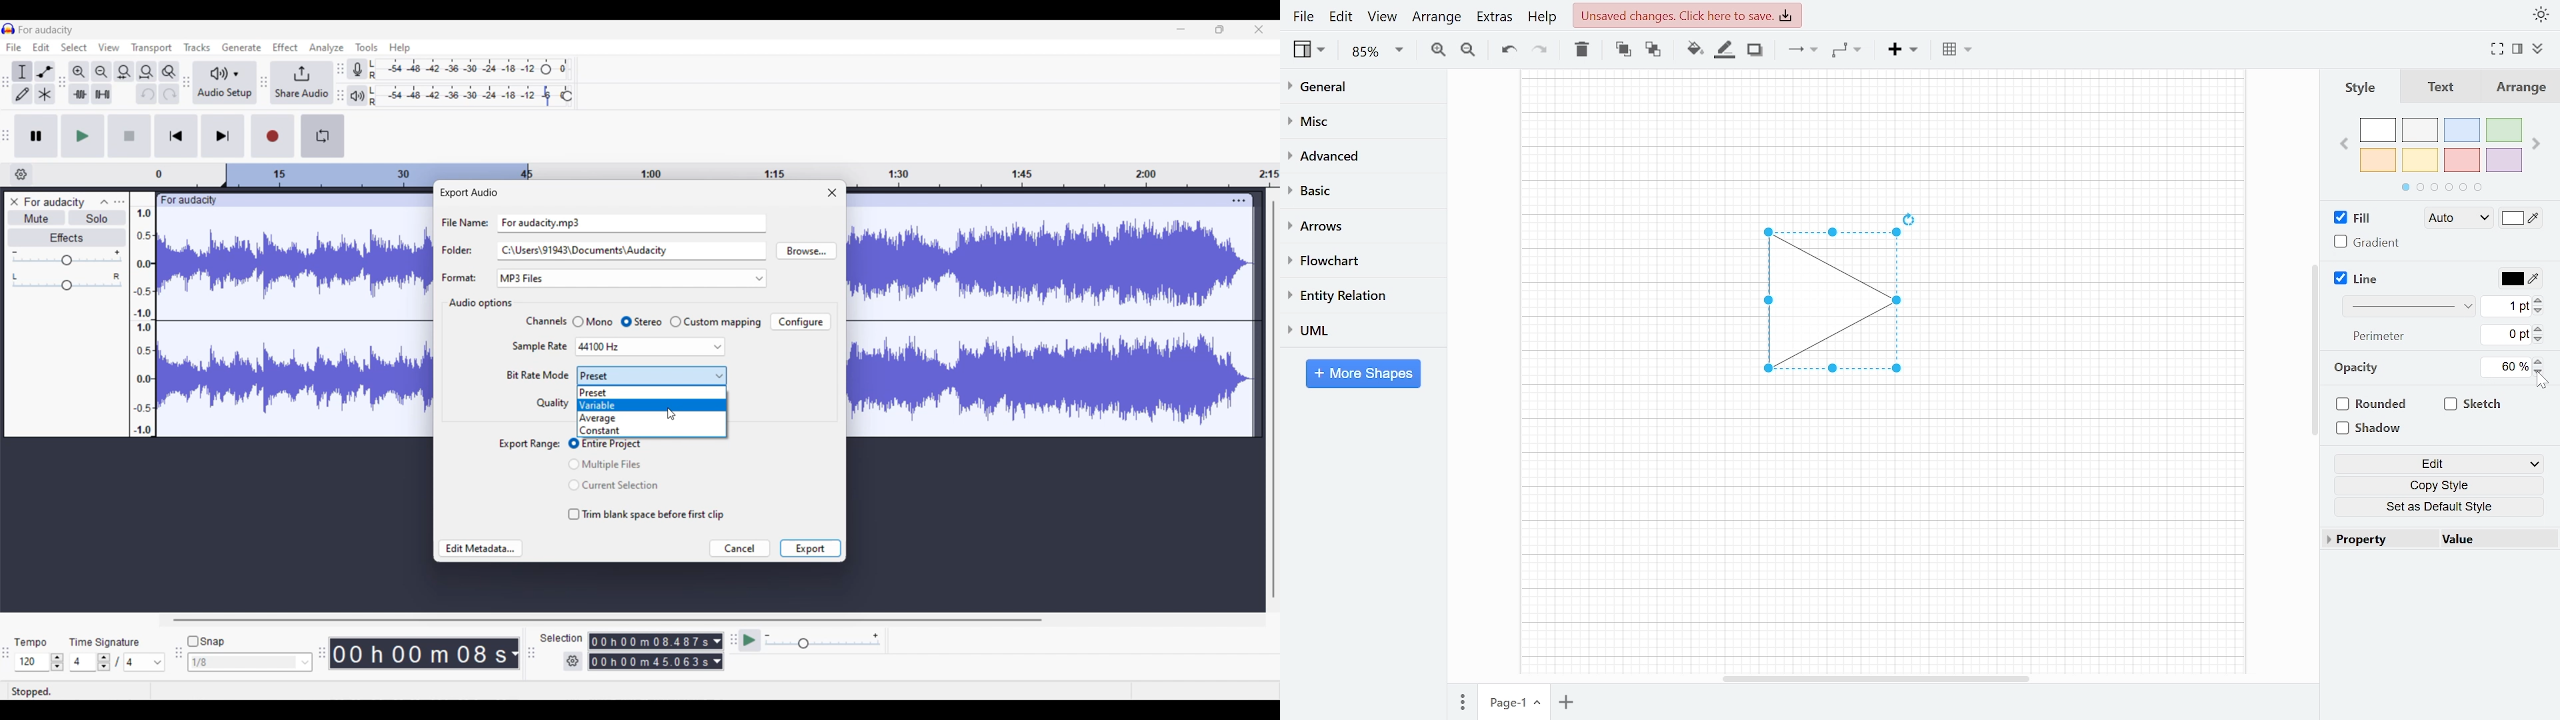 This screenshot has width=2576, height=728. Describe the element at coordinates (119, 201) in the screenshot. I see `Open menu` at that location.